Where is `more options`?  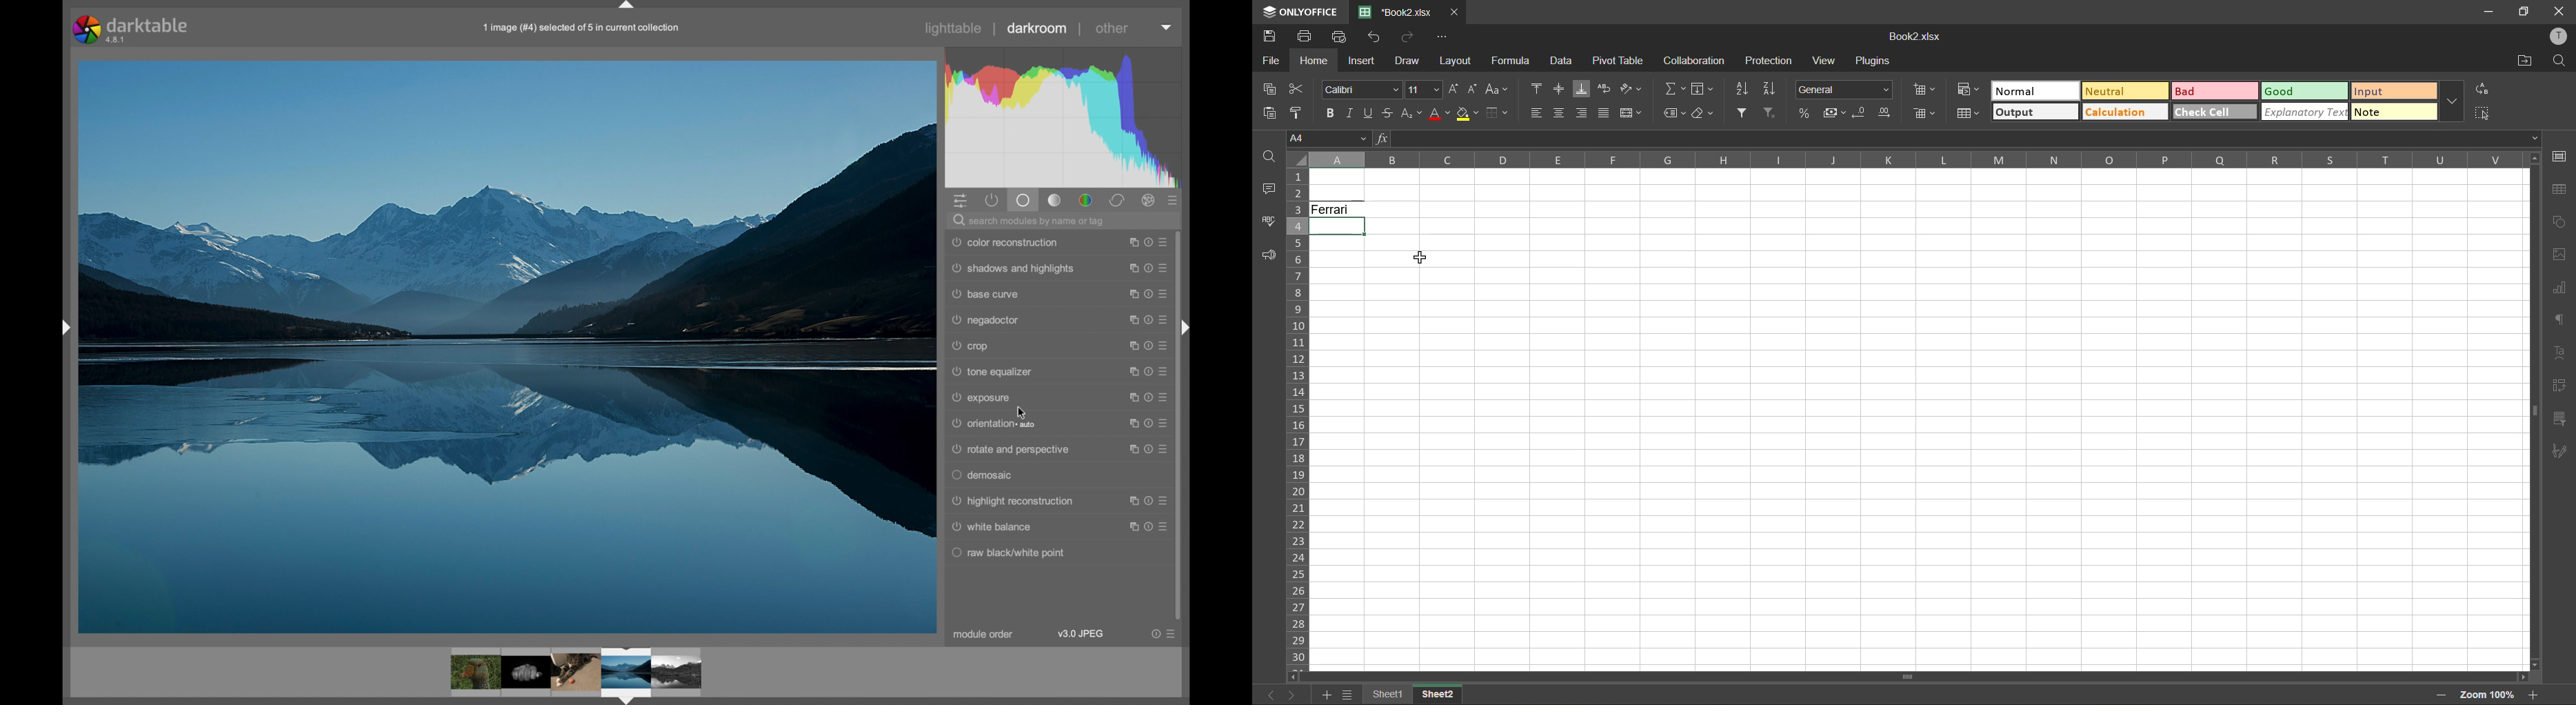
more options is located at coordinates (1149, 346).